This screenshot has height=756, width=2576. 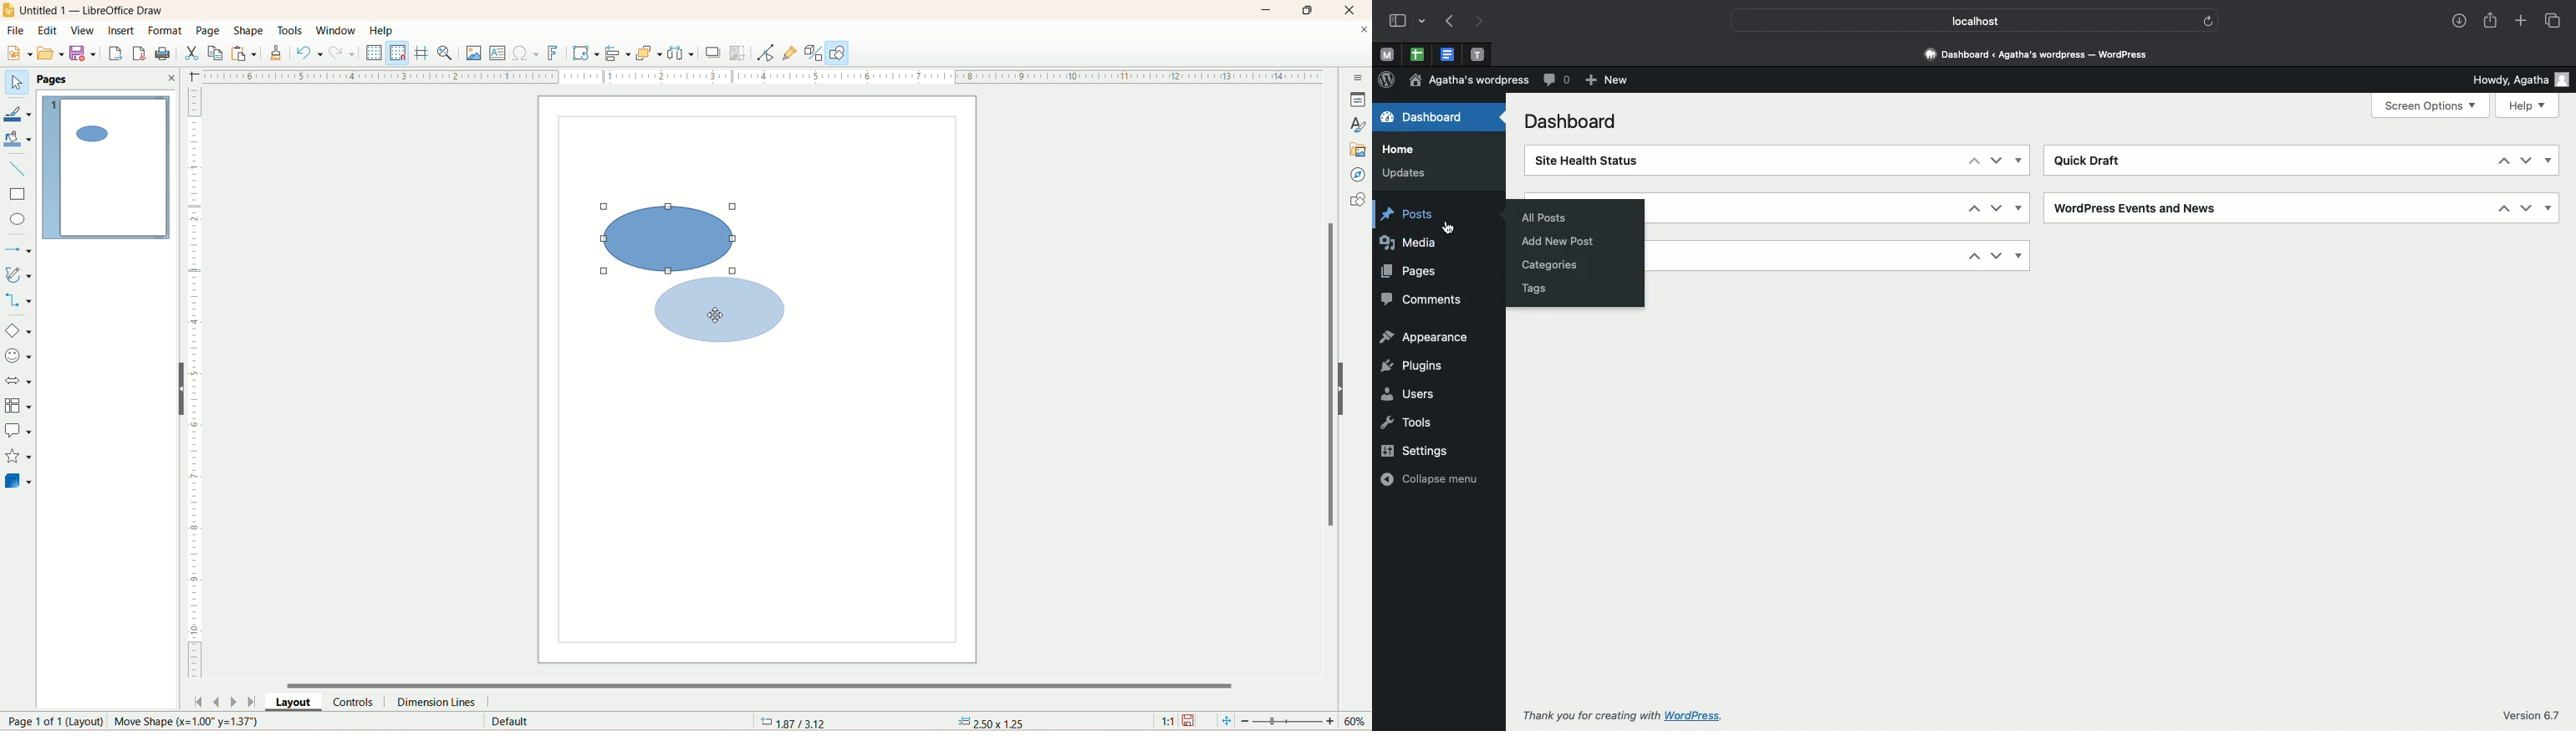 I want to click on close documents, so click(x=1364, y=31).